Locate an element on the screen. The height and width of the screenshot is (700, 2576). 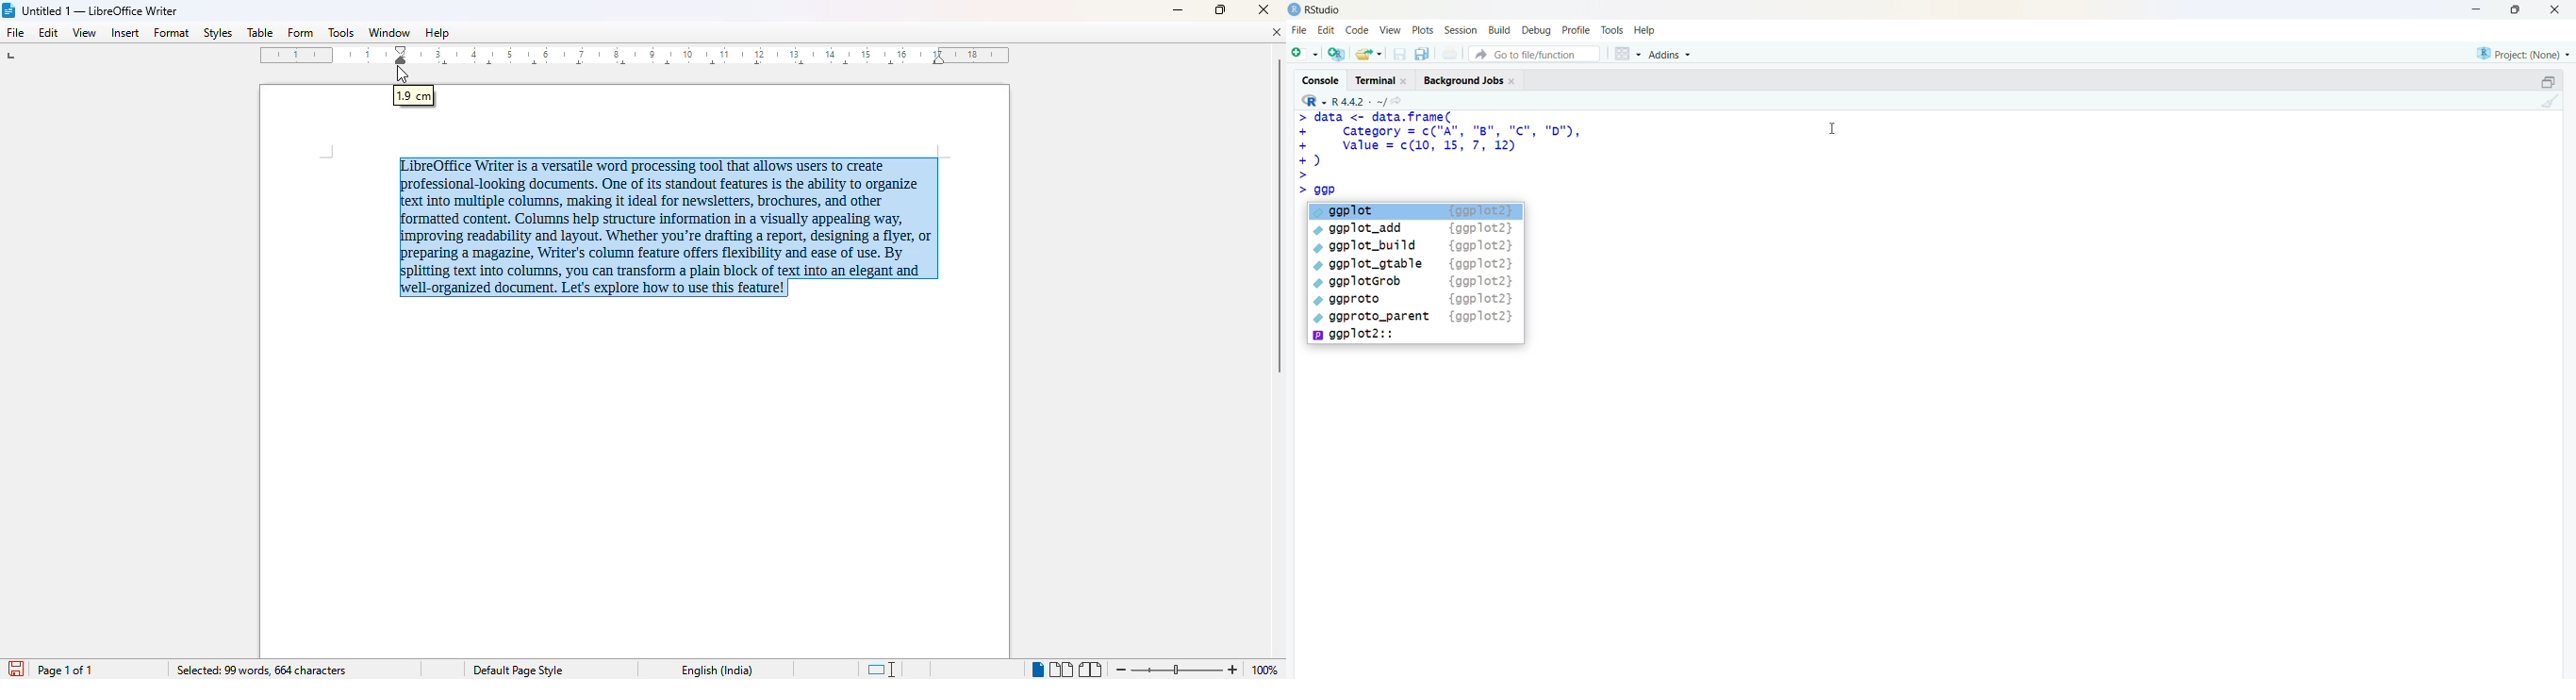
cursor - mouse up is located at coordinates (403, 75).